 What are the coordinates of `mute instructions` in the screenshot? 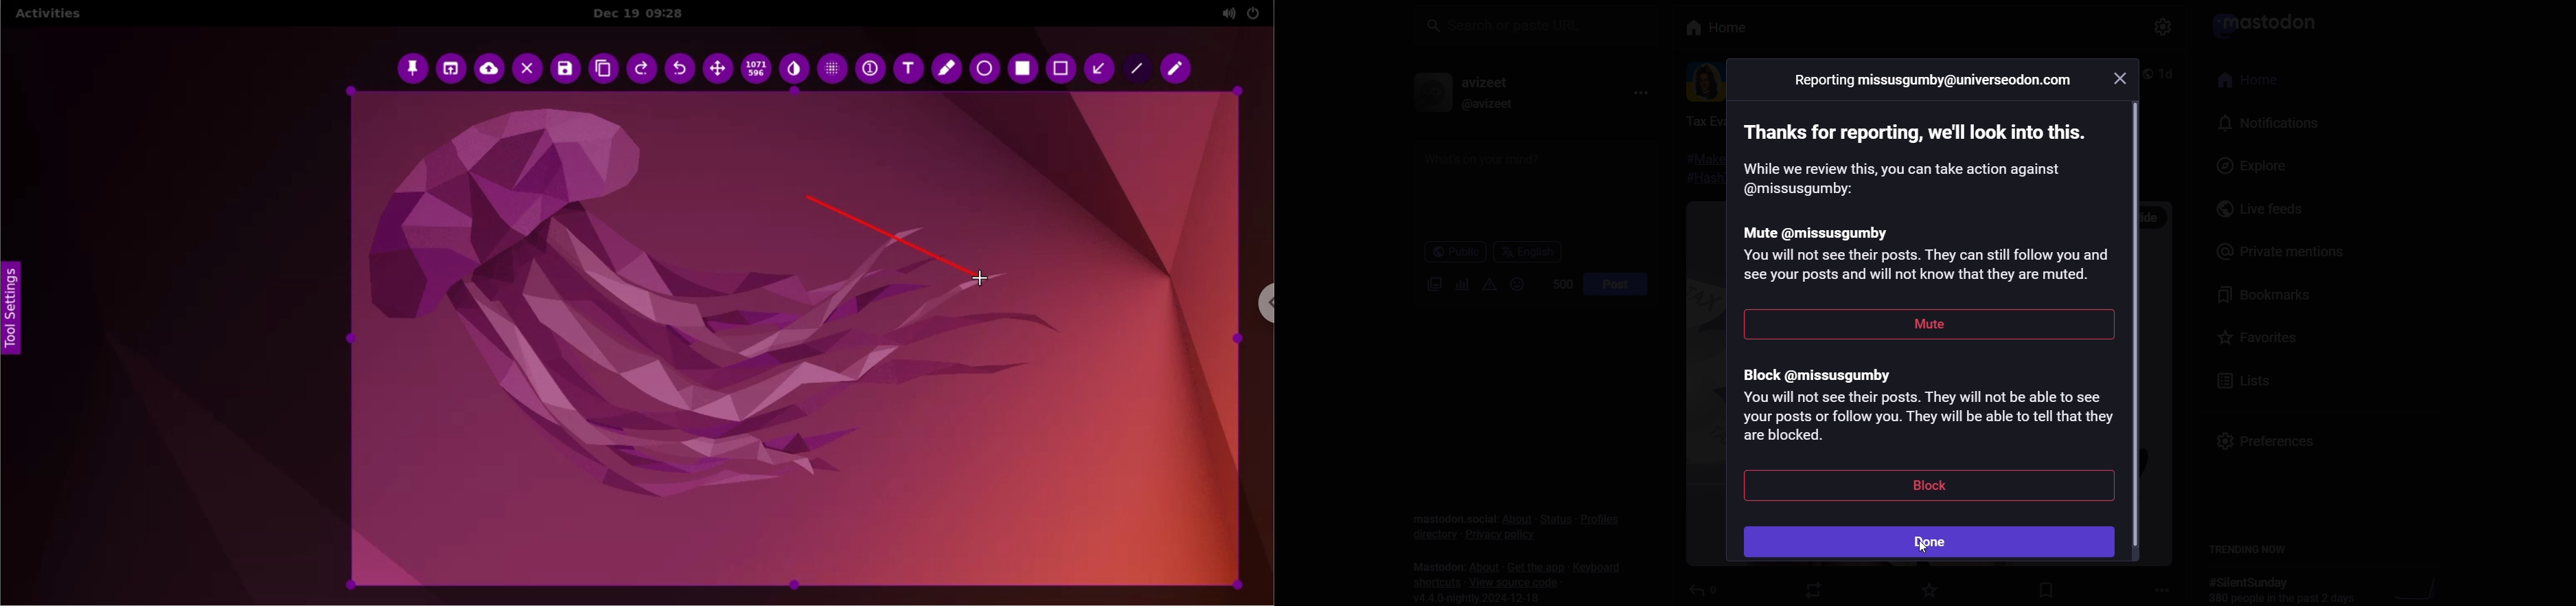 It's located at (1924, 202).